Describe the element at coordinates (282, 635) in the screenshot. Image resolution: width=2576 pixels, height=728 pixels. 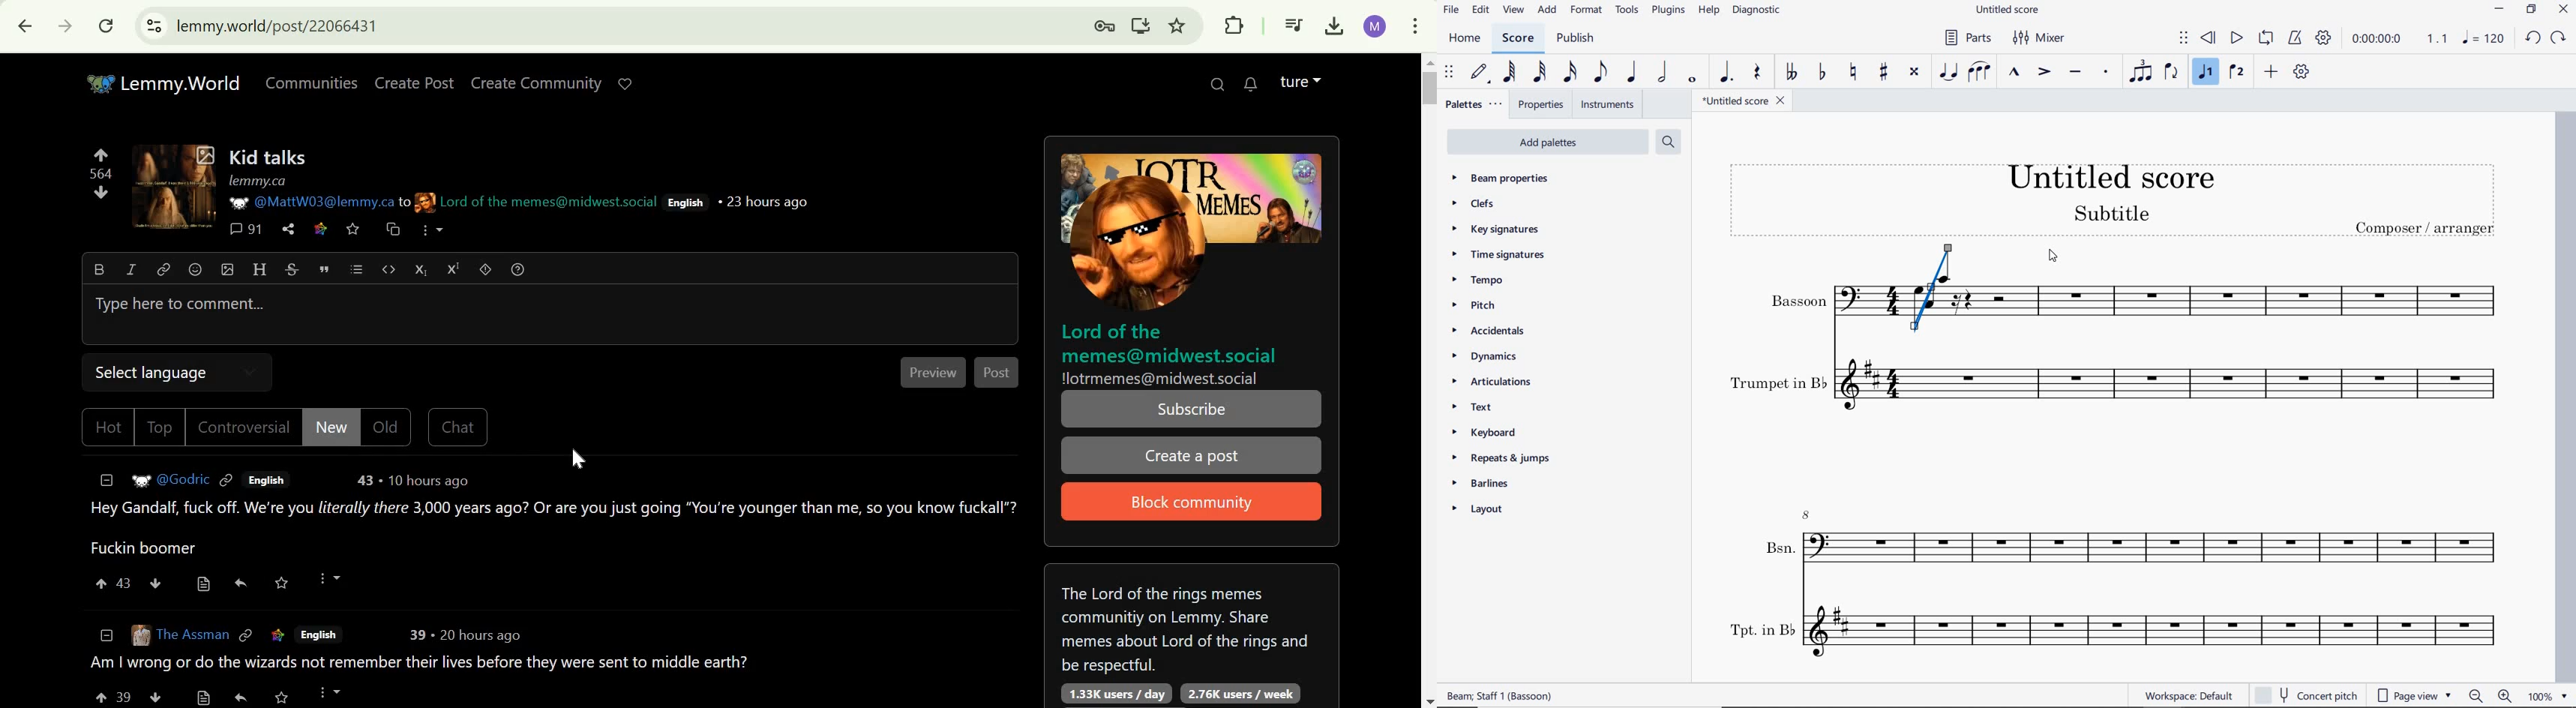
I see `link` at that location.